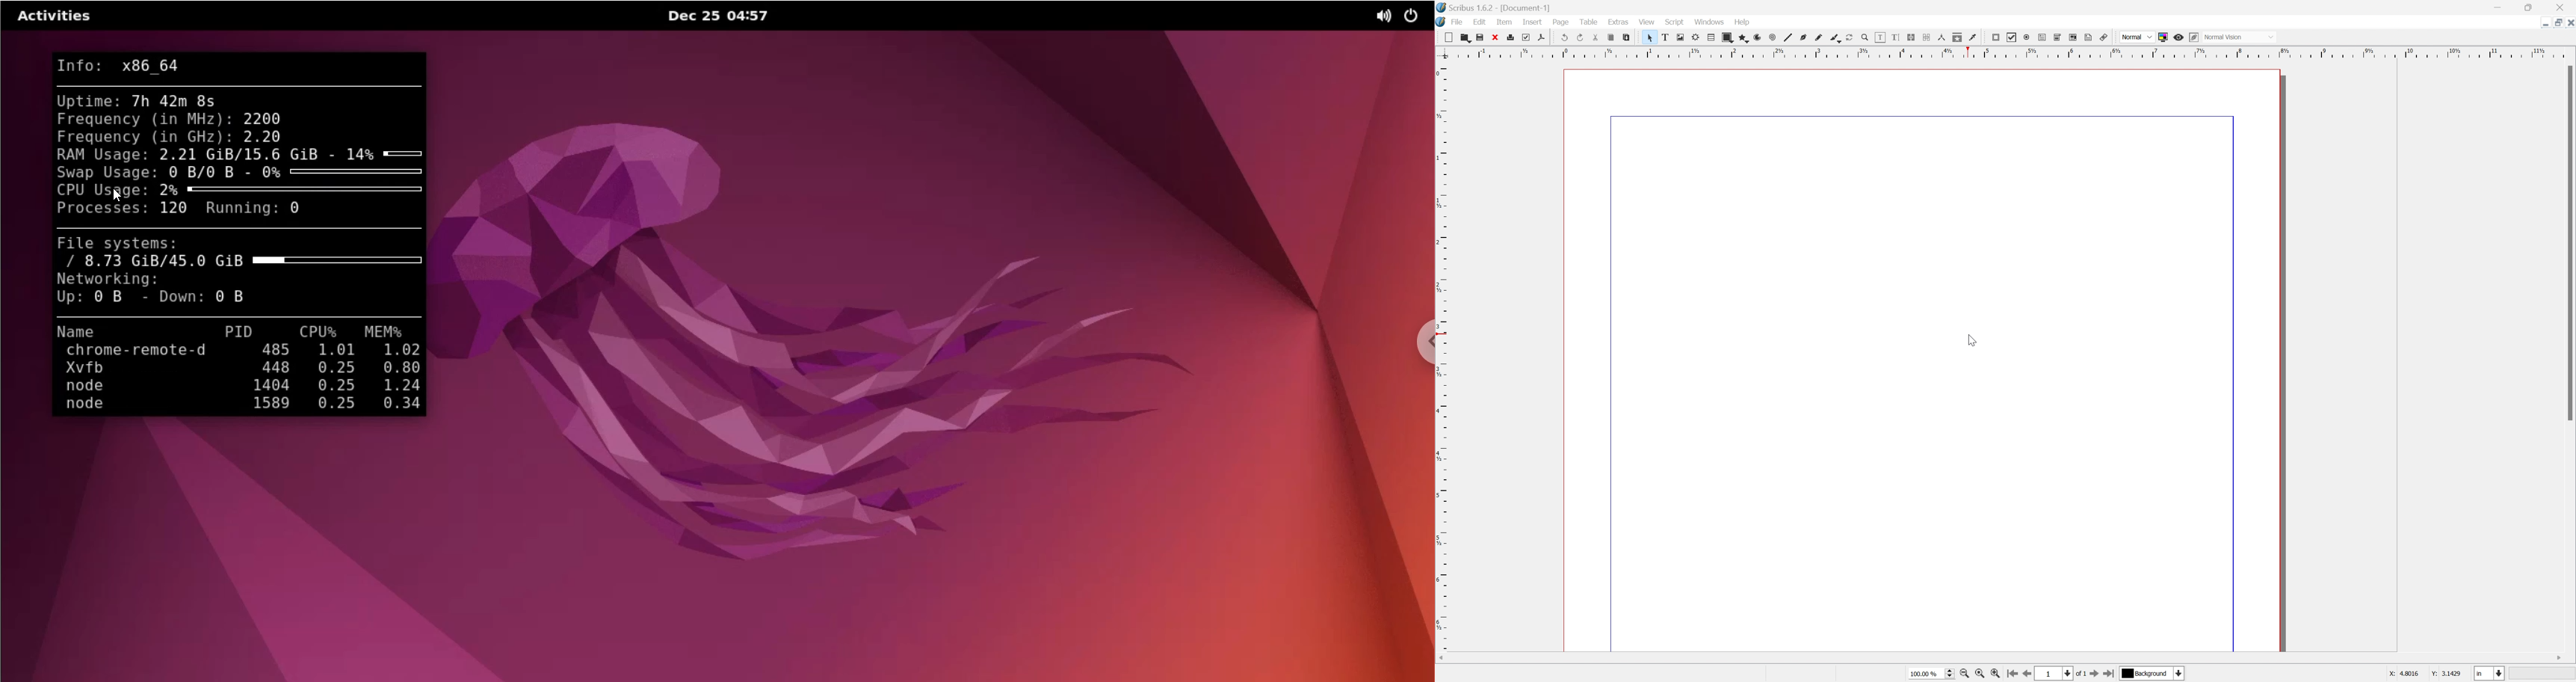 The height and width of the screenshot is (700, 2576). What do you see at coordinates (2566, 6) in the screenshot?
I see `close` at bounding box center [2566, 6].